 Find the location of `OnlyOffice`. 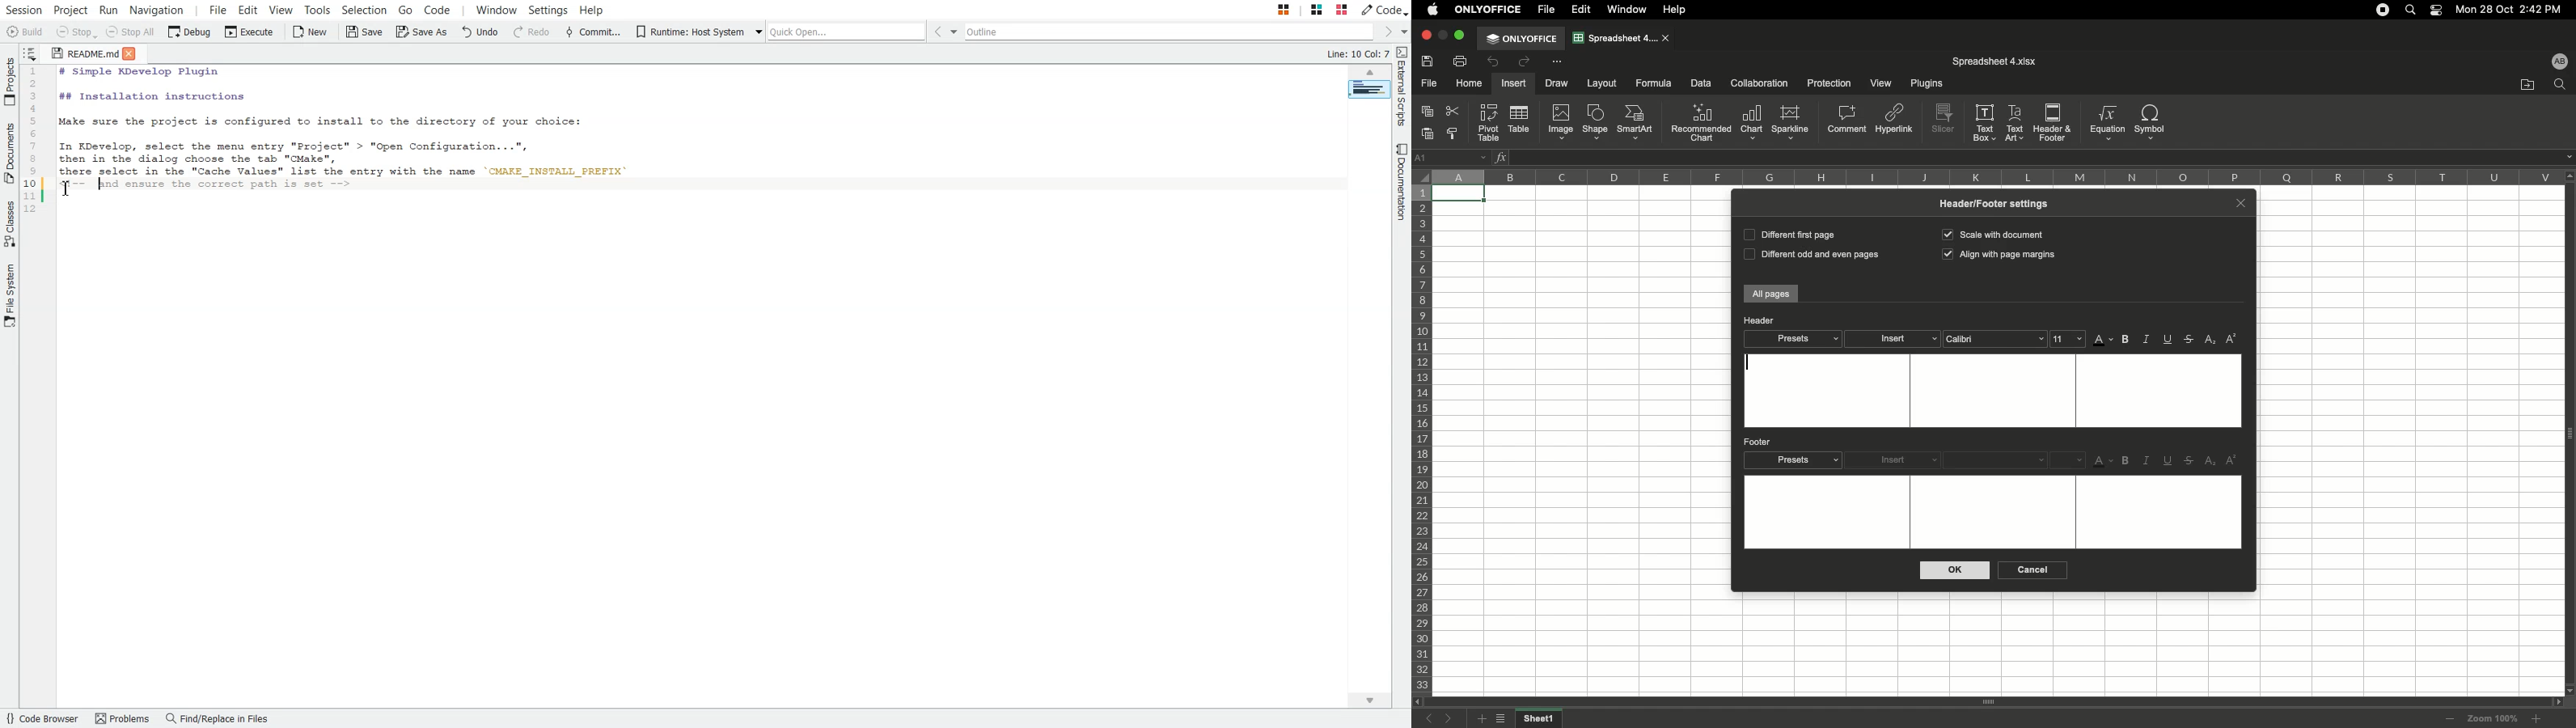

OnlyOffice is located at coordinates (1489, 10).